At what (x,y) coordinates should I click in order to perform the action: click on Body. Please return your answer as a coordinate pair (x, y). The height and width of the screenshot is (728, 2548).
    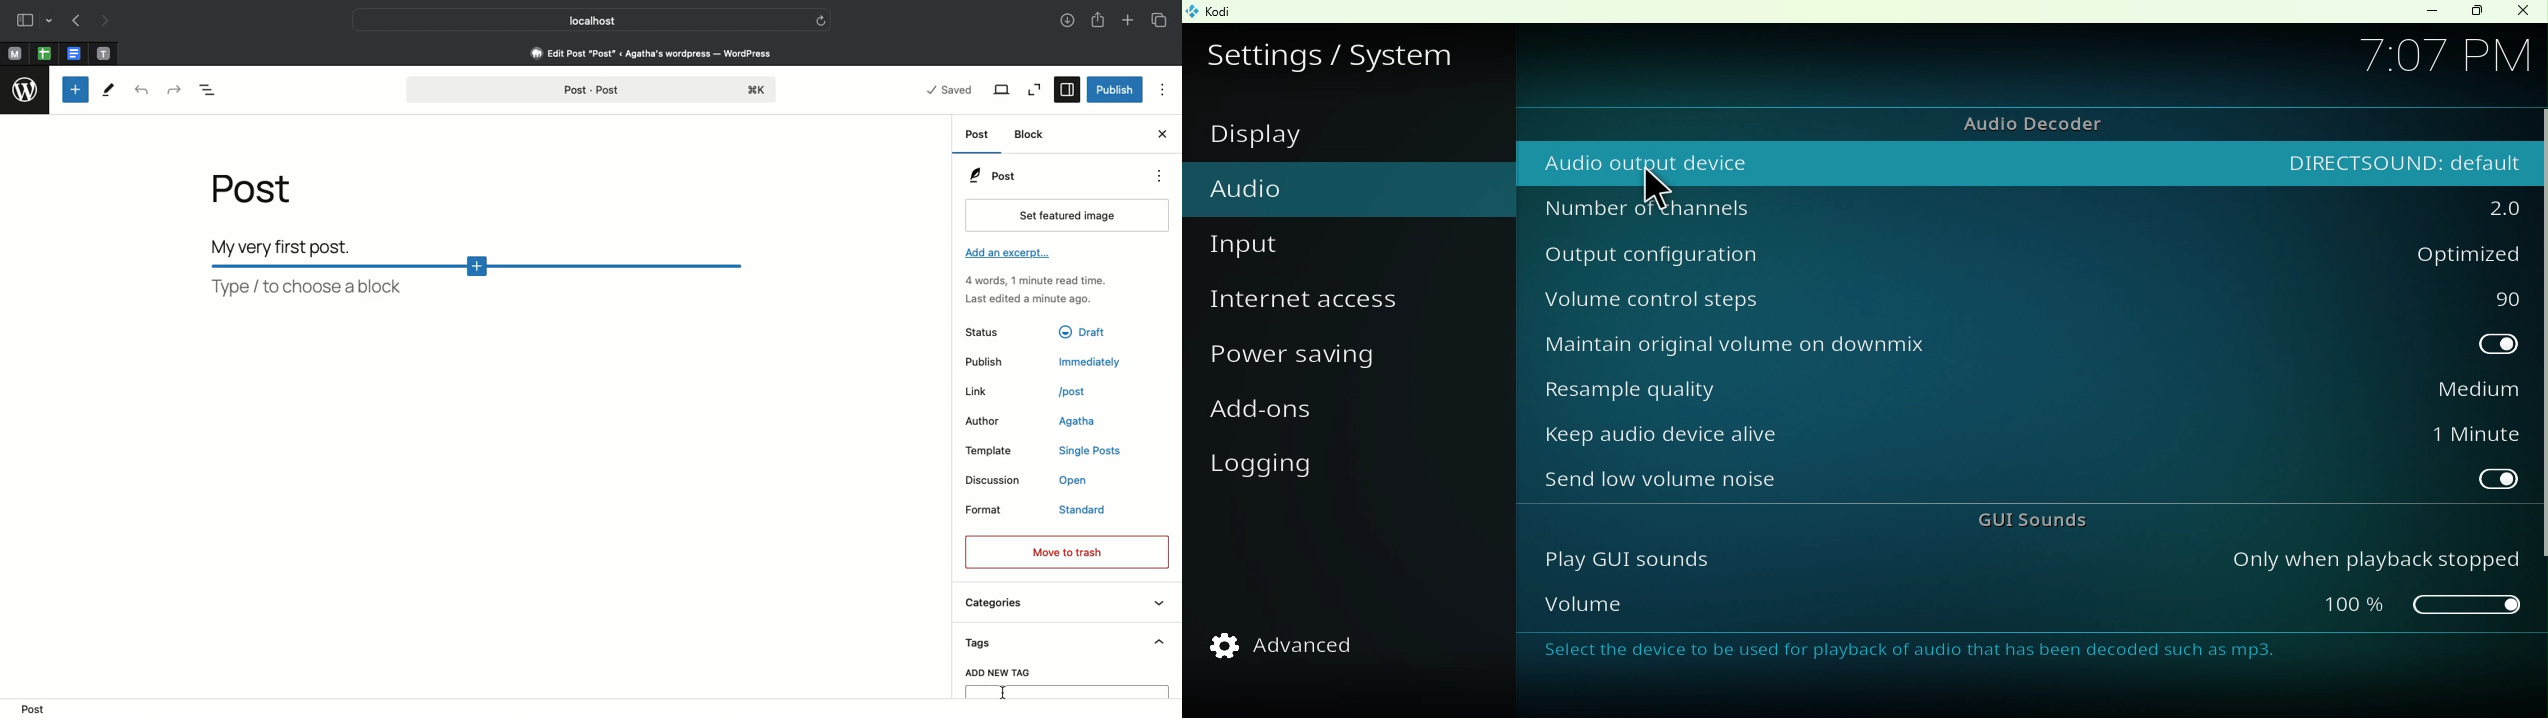
    Looking at the image, I should click on (301, 245).